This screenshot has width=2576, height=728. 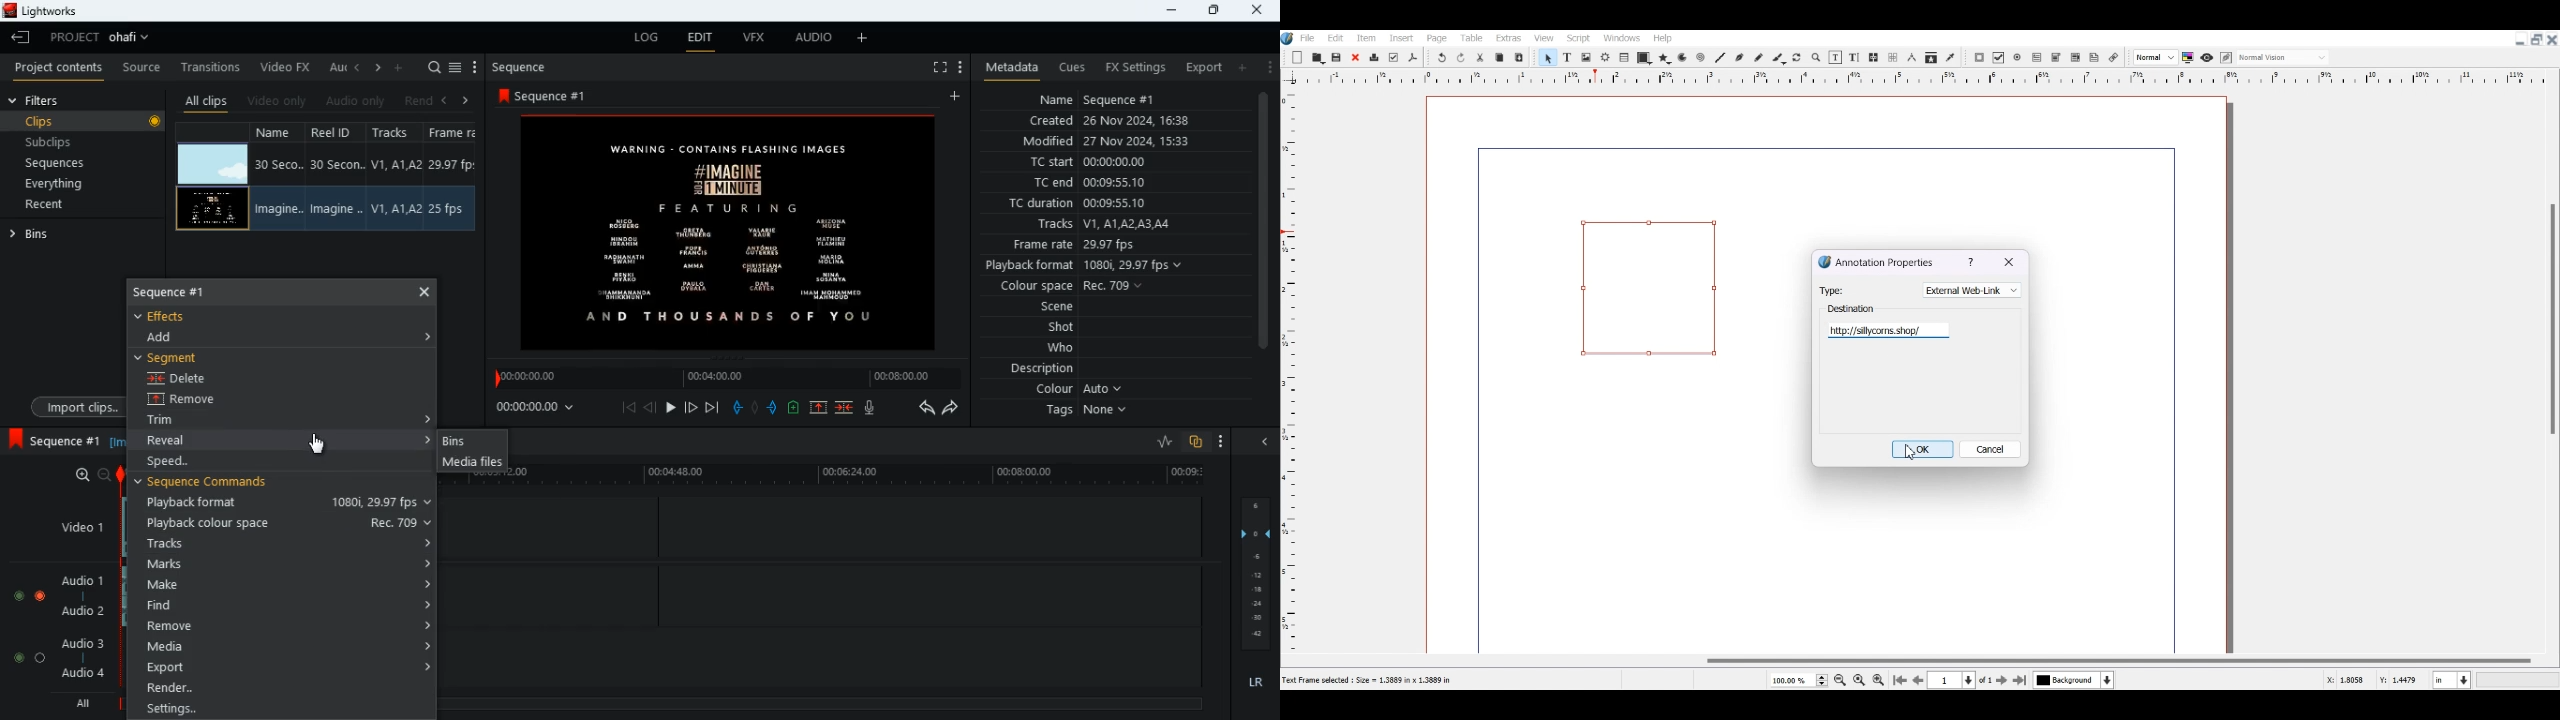 I want to click on Item, so click(x=1364, y=38).